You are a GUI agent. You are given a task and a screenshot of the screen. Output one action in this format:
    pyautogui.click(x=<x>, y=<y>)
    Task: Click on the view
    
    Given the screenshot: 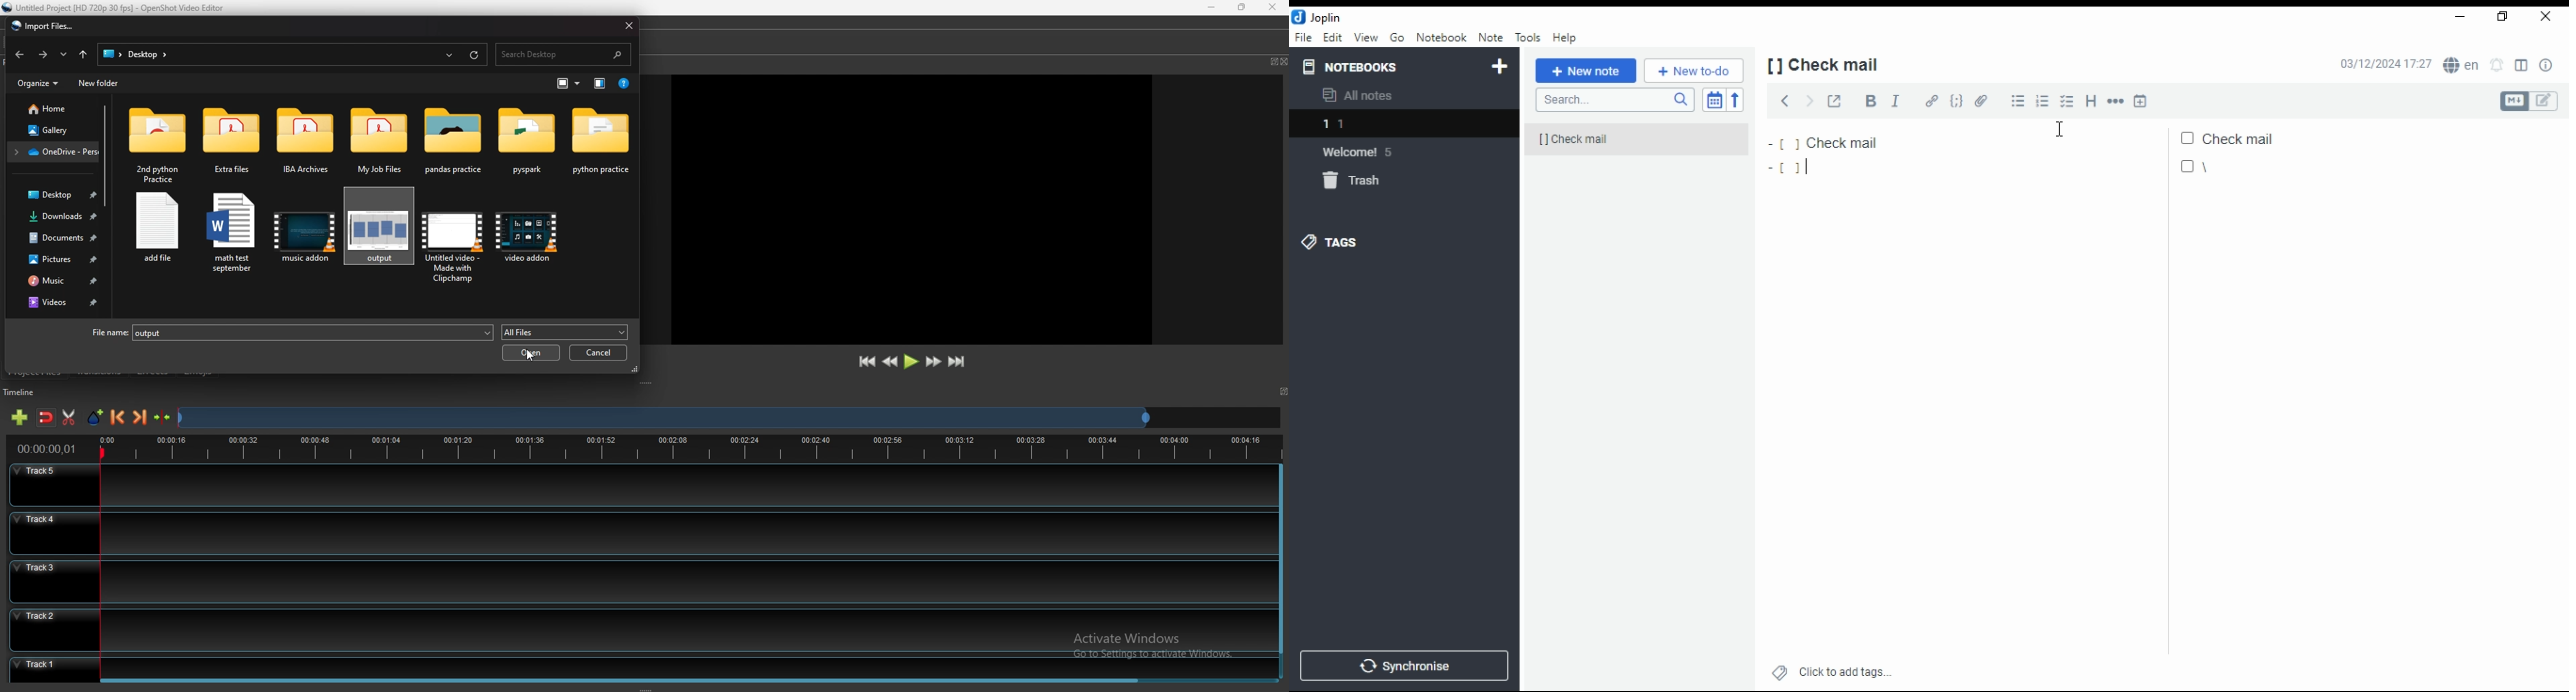 What is the action you would take?
    pyautogui.click(x=1367, y=38)
    